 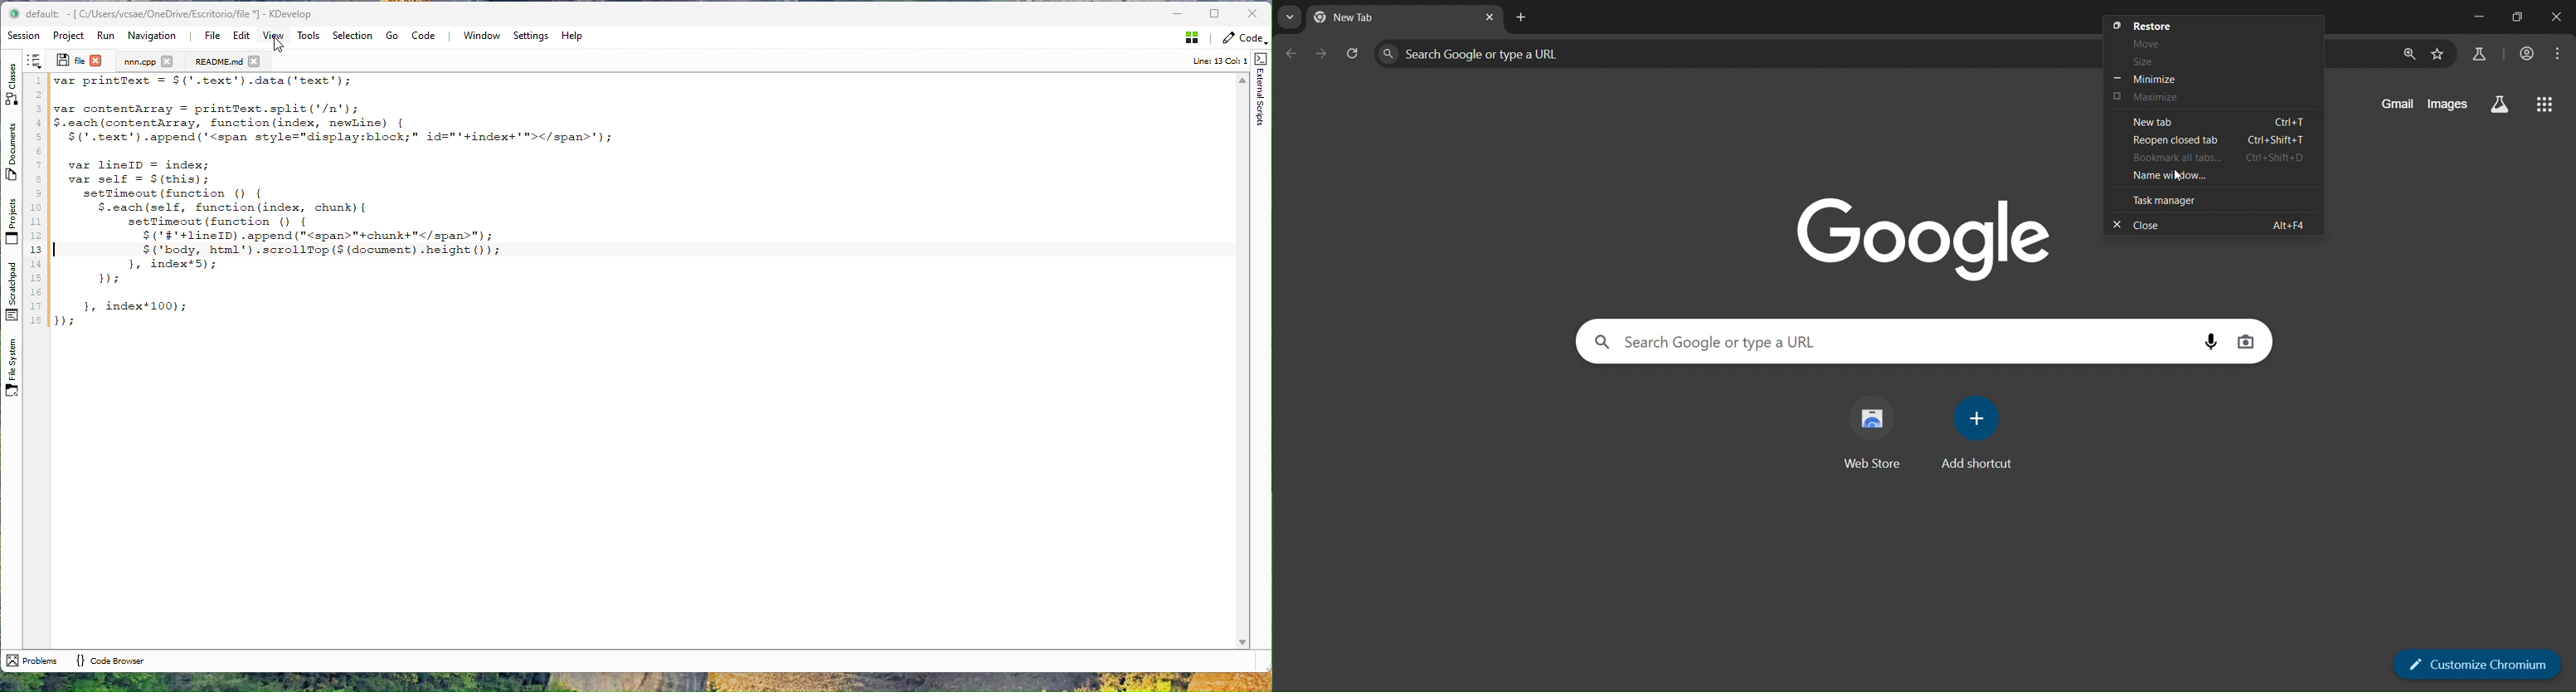 I want to click on bookmark at tabs Ctrl+Shift+O, so click(x=2214, y=157).